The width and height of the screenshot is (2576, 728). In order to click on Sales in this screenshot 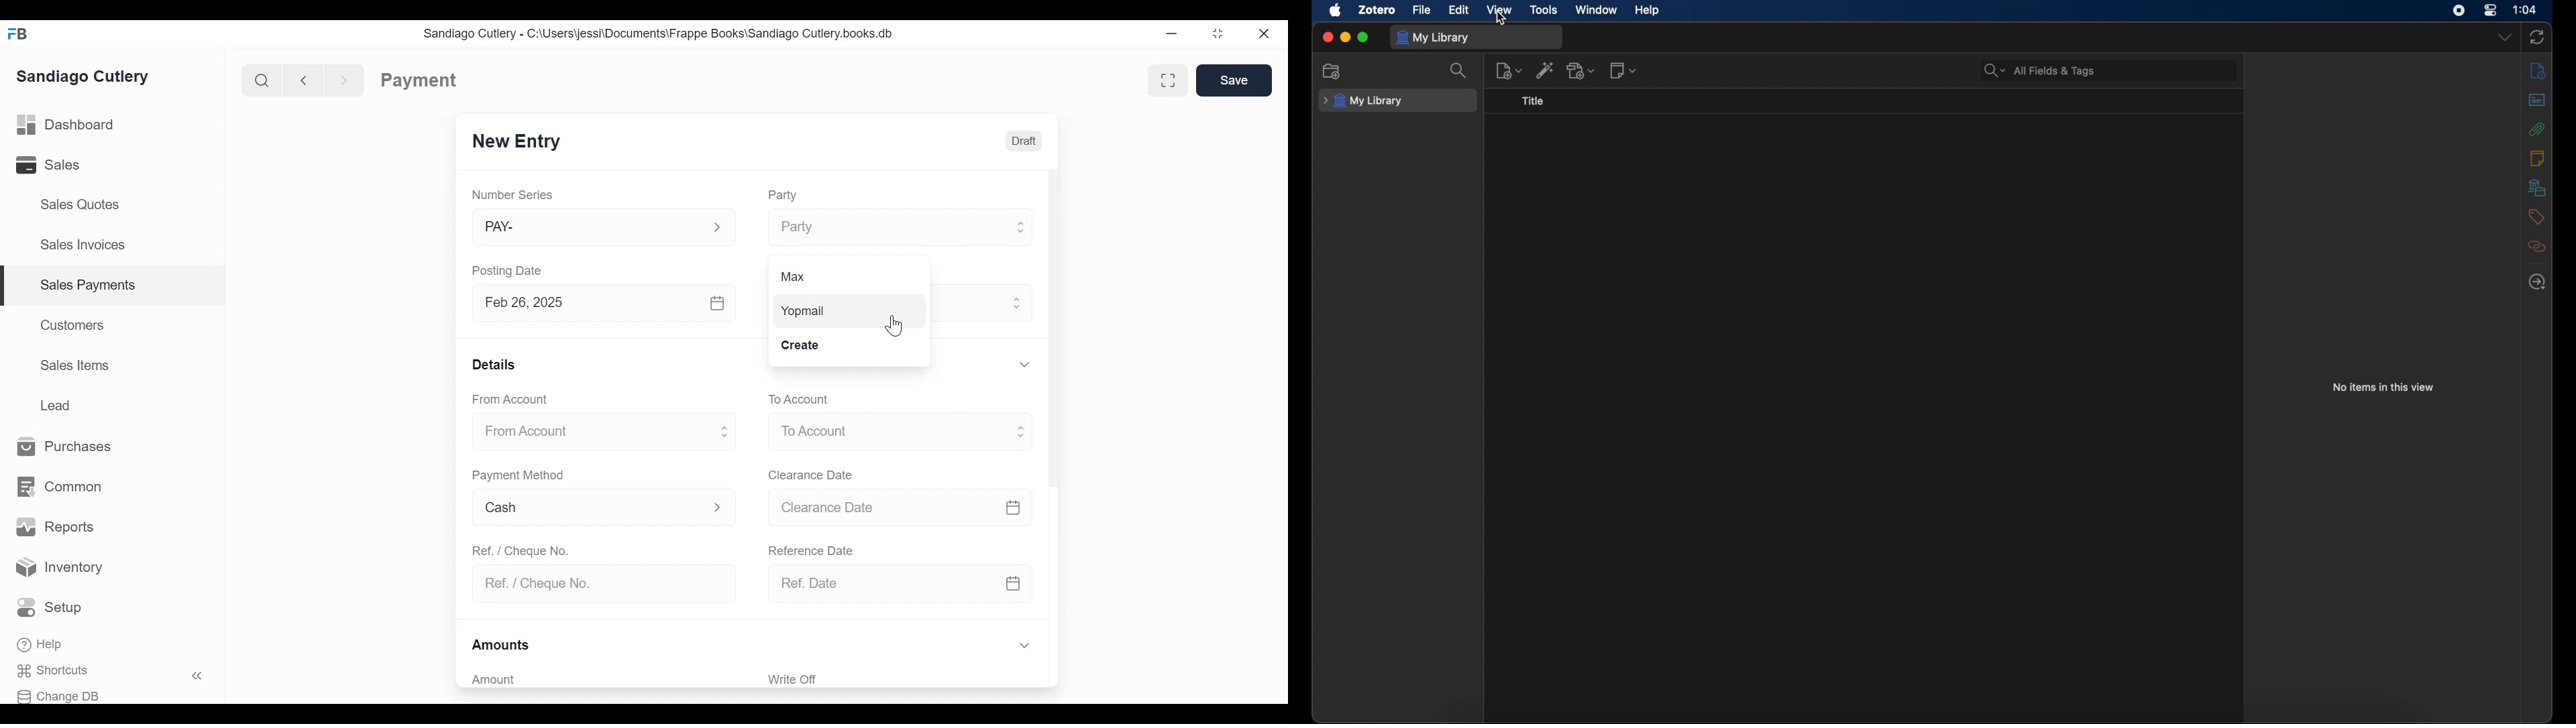, I will do `click(58, 165)`.